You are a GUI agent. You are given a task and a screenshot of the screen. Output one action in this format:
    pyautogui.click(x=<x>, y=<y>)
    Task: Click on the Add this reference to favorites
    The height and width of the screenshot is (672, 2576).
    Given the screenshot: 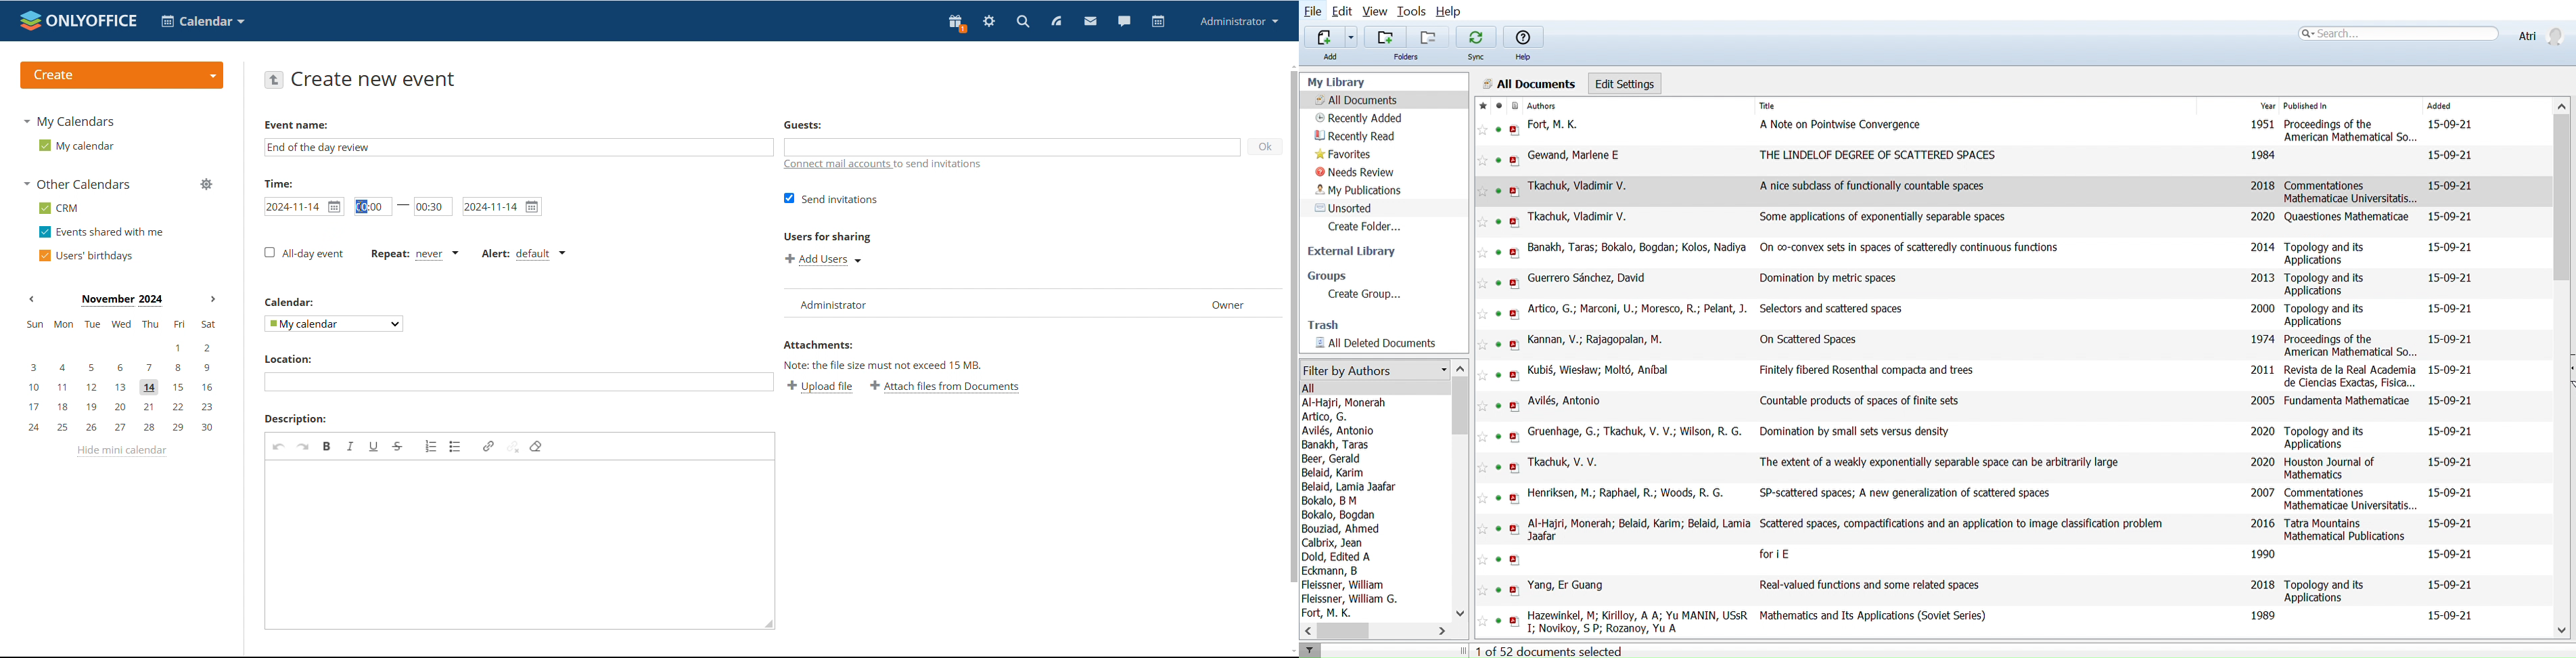 What is the action you would take?
    pyautogui.click(x=1484, y=375)
    